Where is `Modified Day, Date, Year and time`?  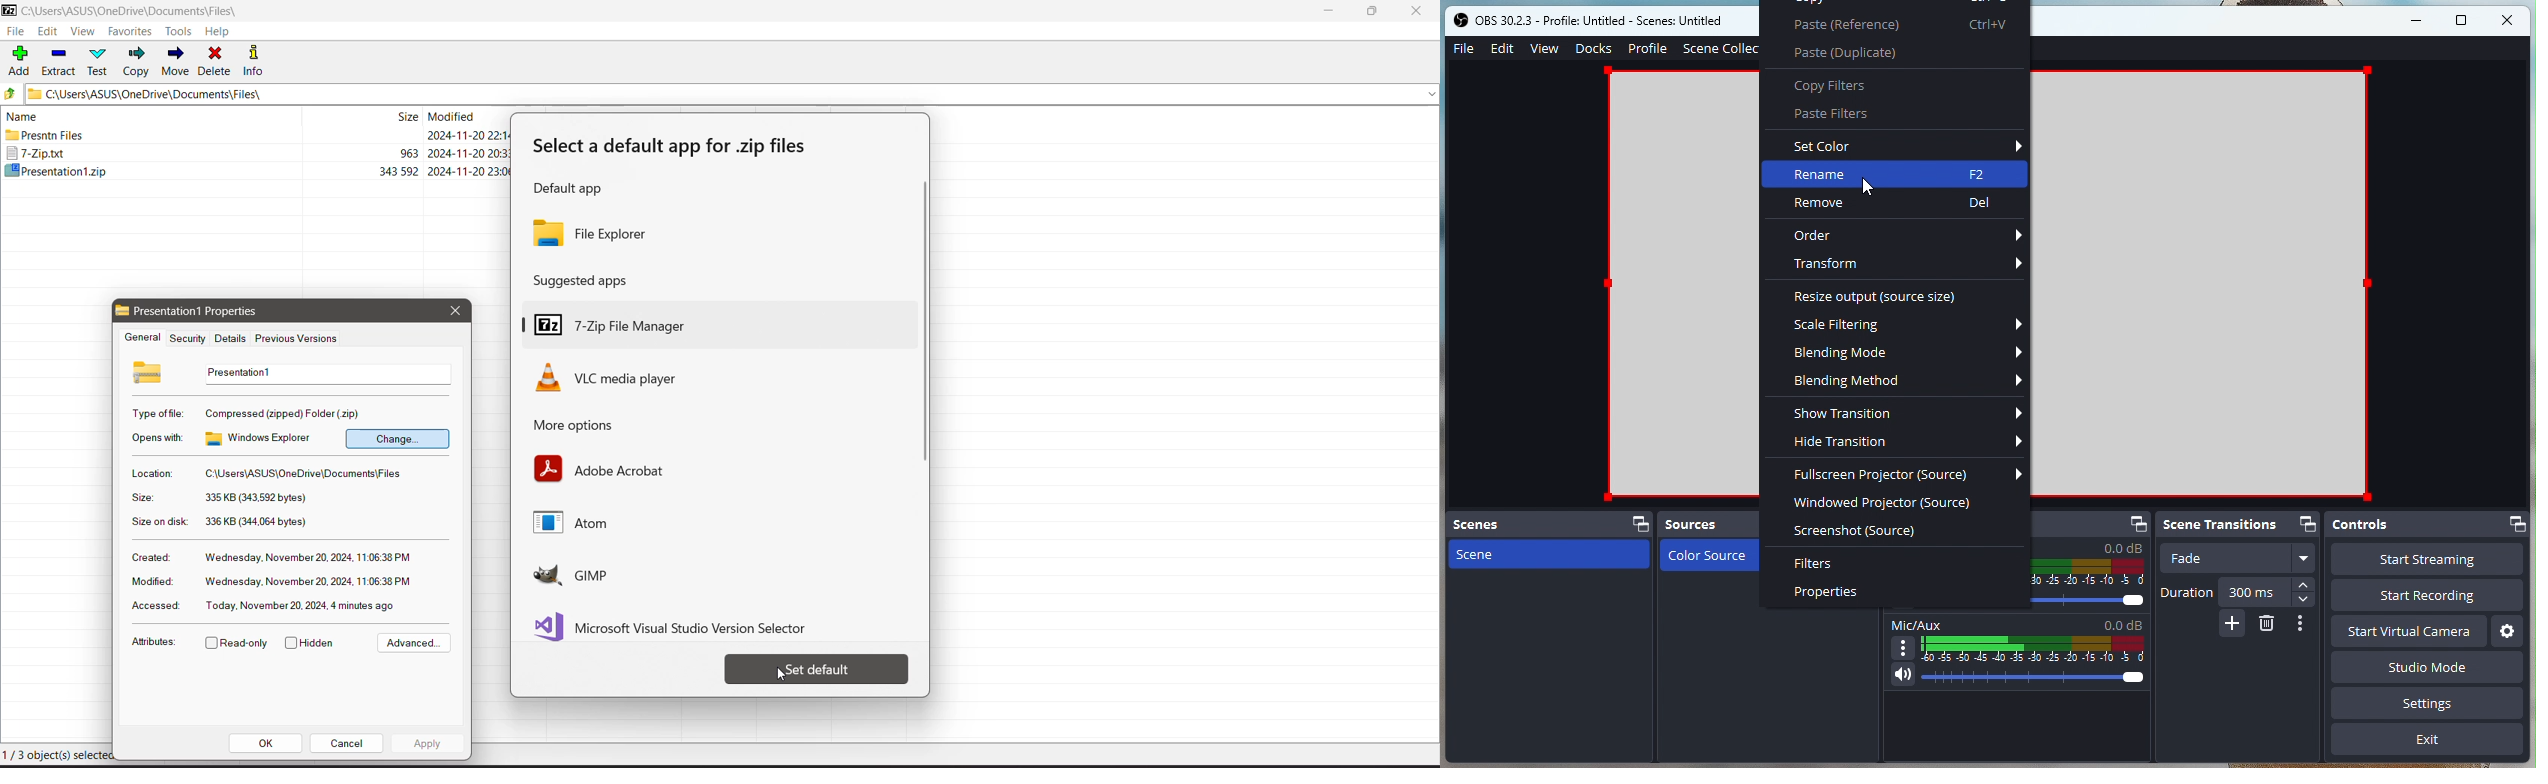 Modified Day, Date, Year and time is located at coordinates (308, 582).